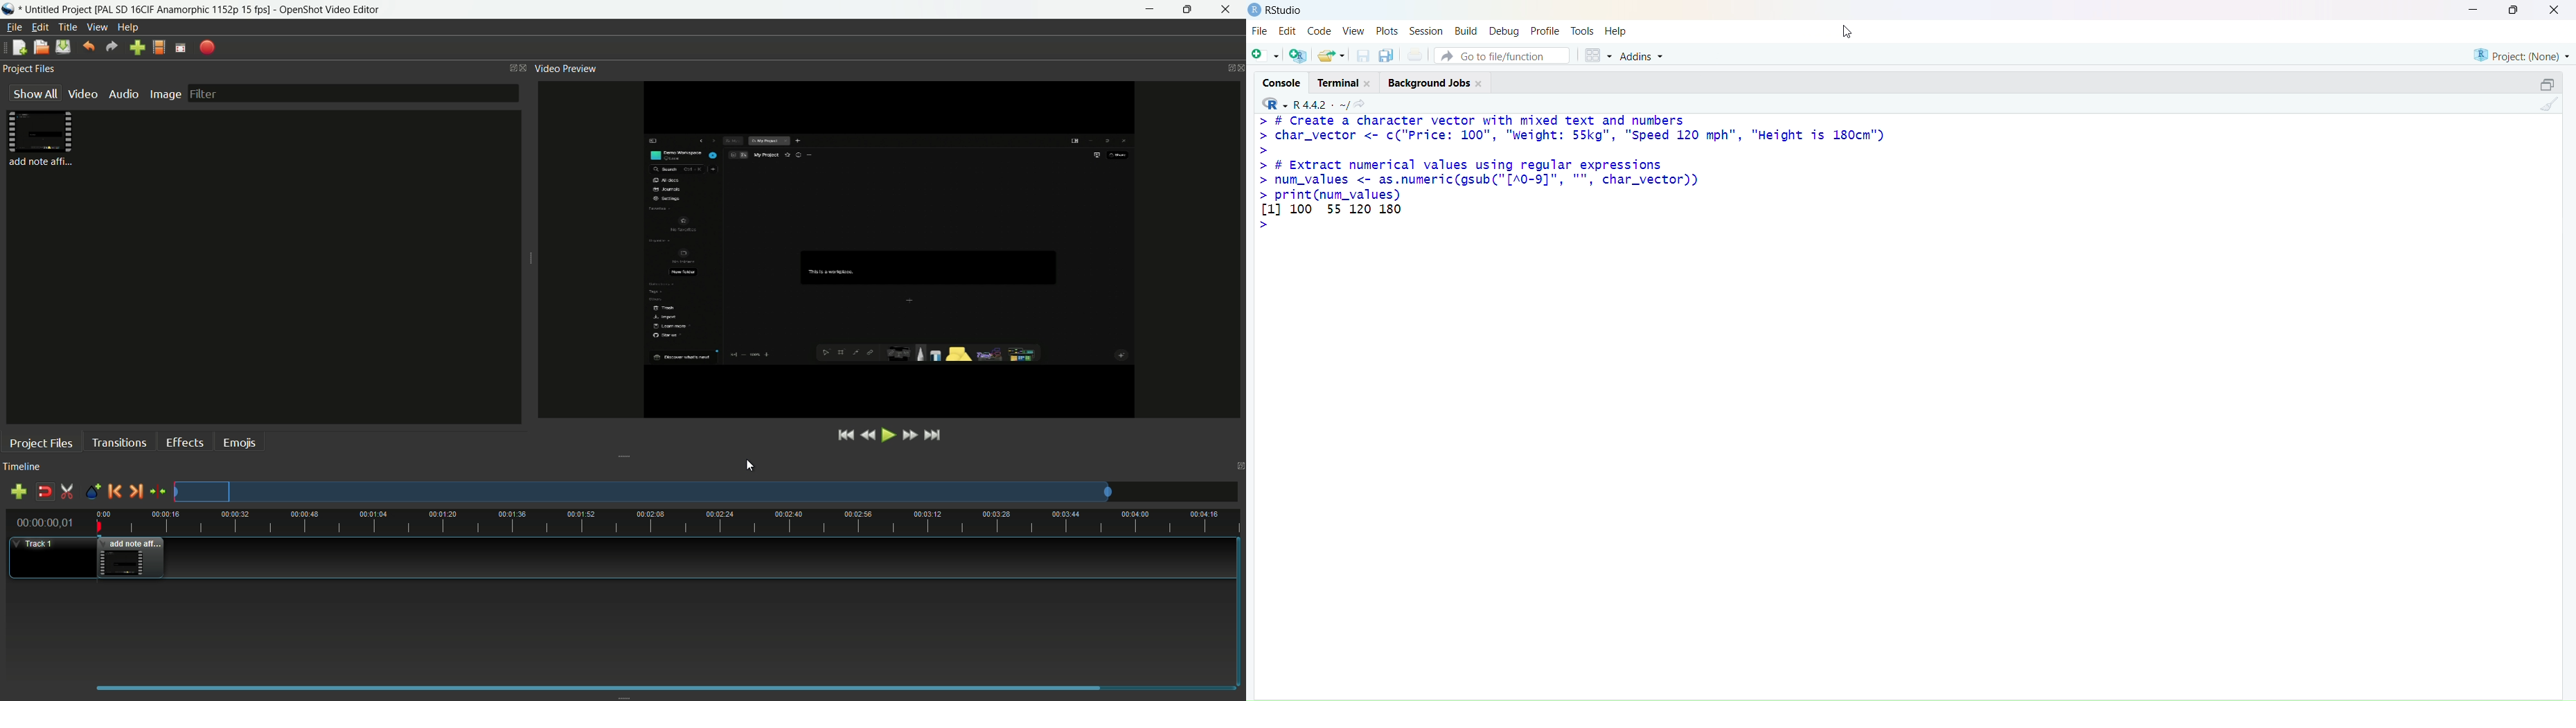  Describe the element at coordinates (1332, 217) in the screenshot. I see `[1] 100 55 120 180
>` at that location.